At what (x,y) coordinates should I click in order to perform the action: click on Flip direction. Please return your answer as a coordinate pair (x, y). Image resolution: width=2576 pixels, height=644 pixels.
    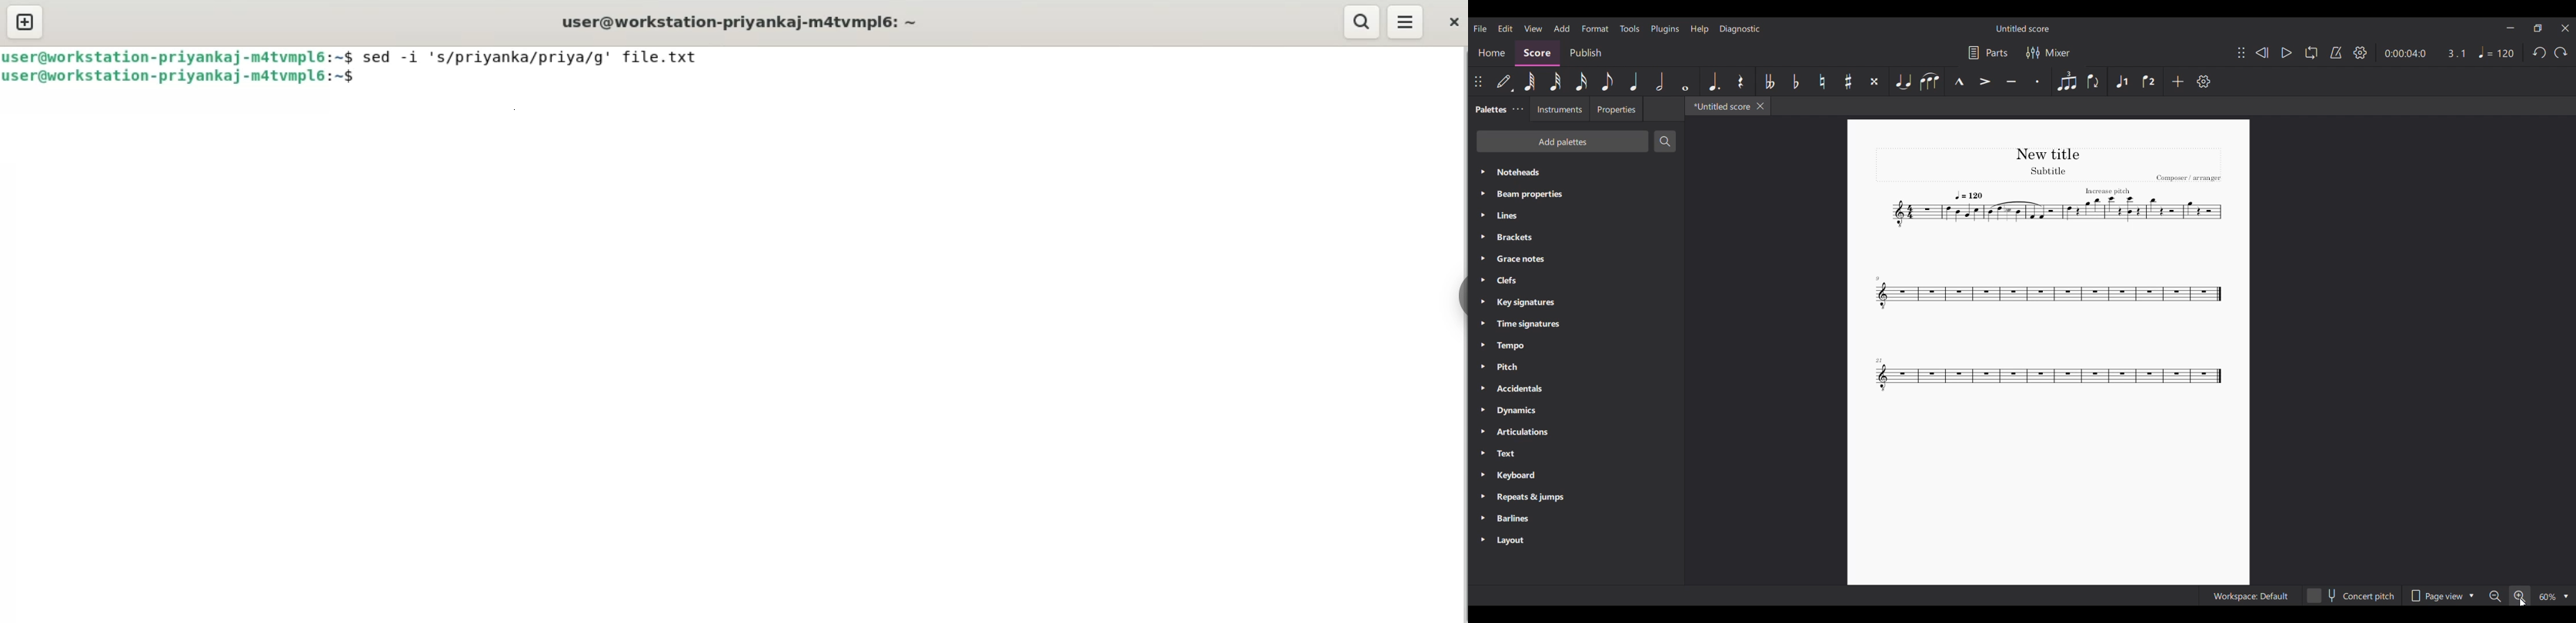
    Looking at the image, I should click on (2094, 81).